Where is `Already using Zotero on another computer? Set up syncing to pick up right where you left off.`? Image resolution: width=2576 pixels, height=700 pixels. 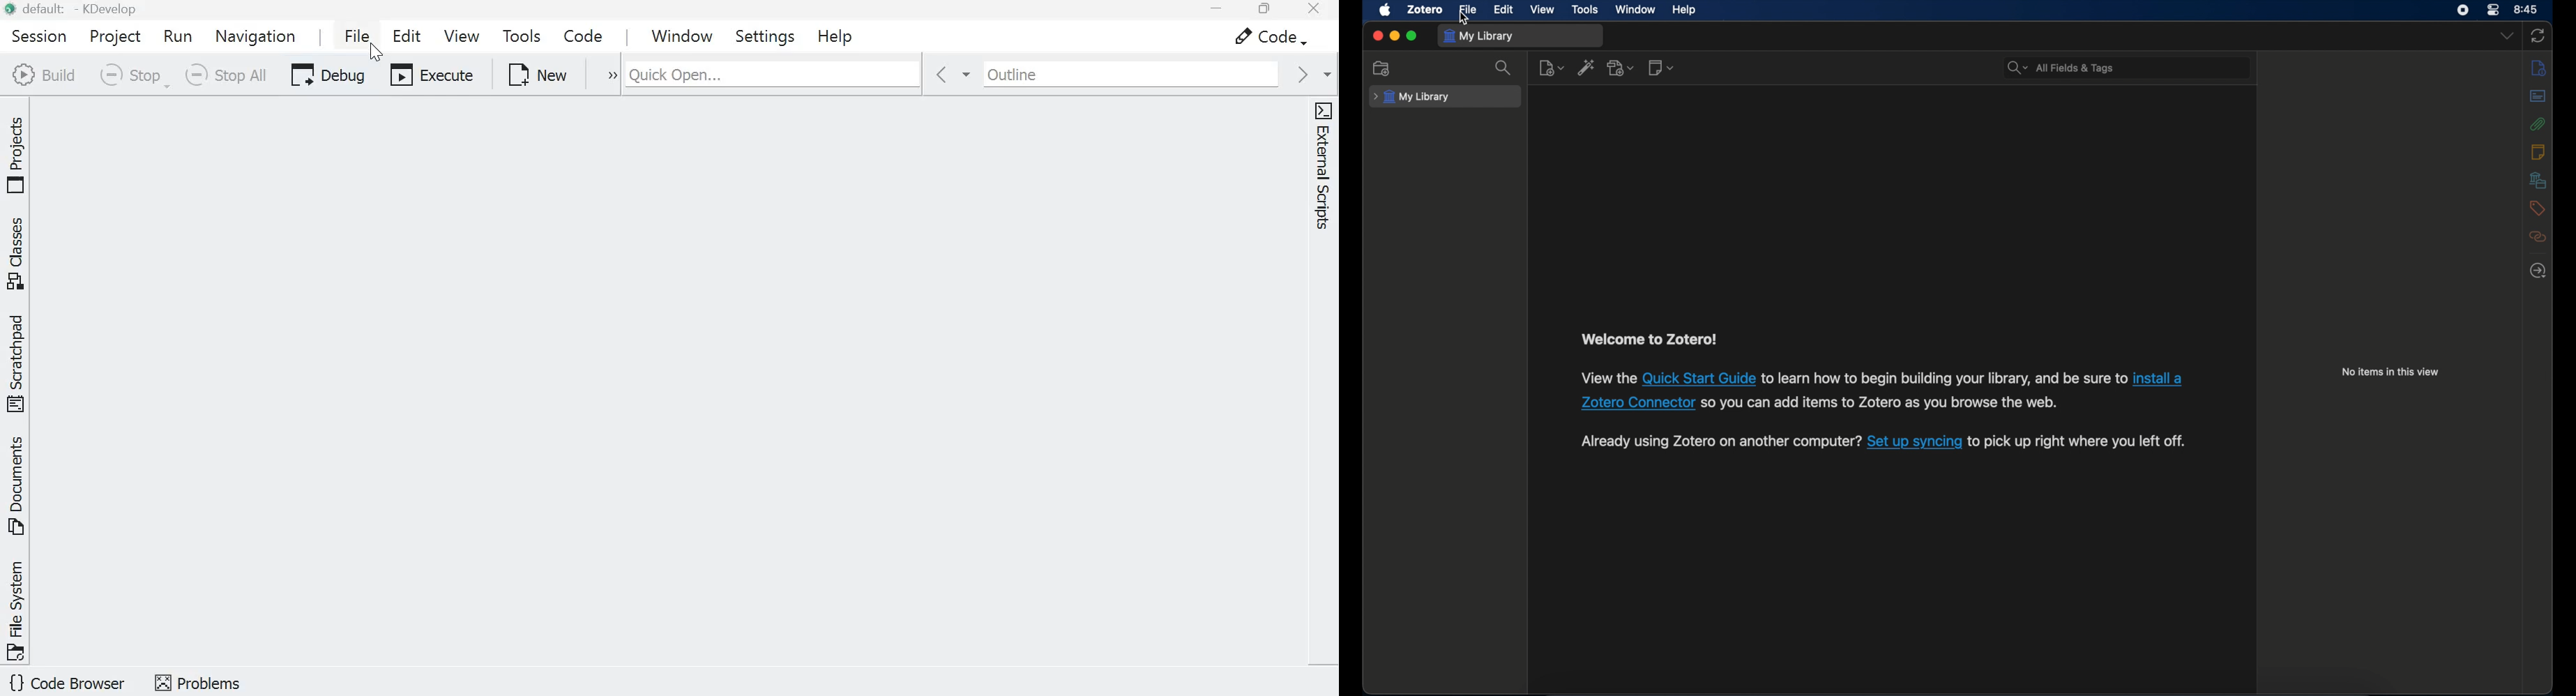
Already using Zotero on another computer? Set up syncing to pick up right where you left off. is located at coordinates (1720, 443).